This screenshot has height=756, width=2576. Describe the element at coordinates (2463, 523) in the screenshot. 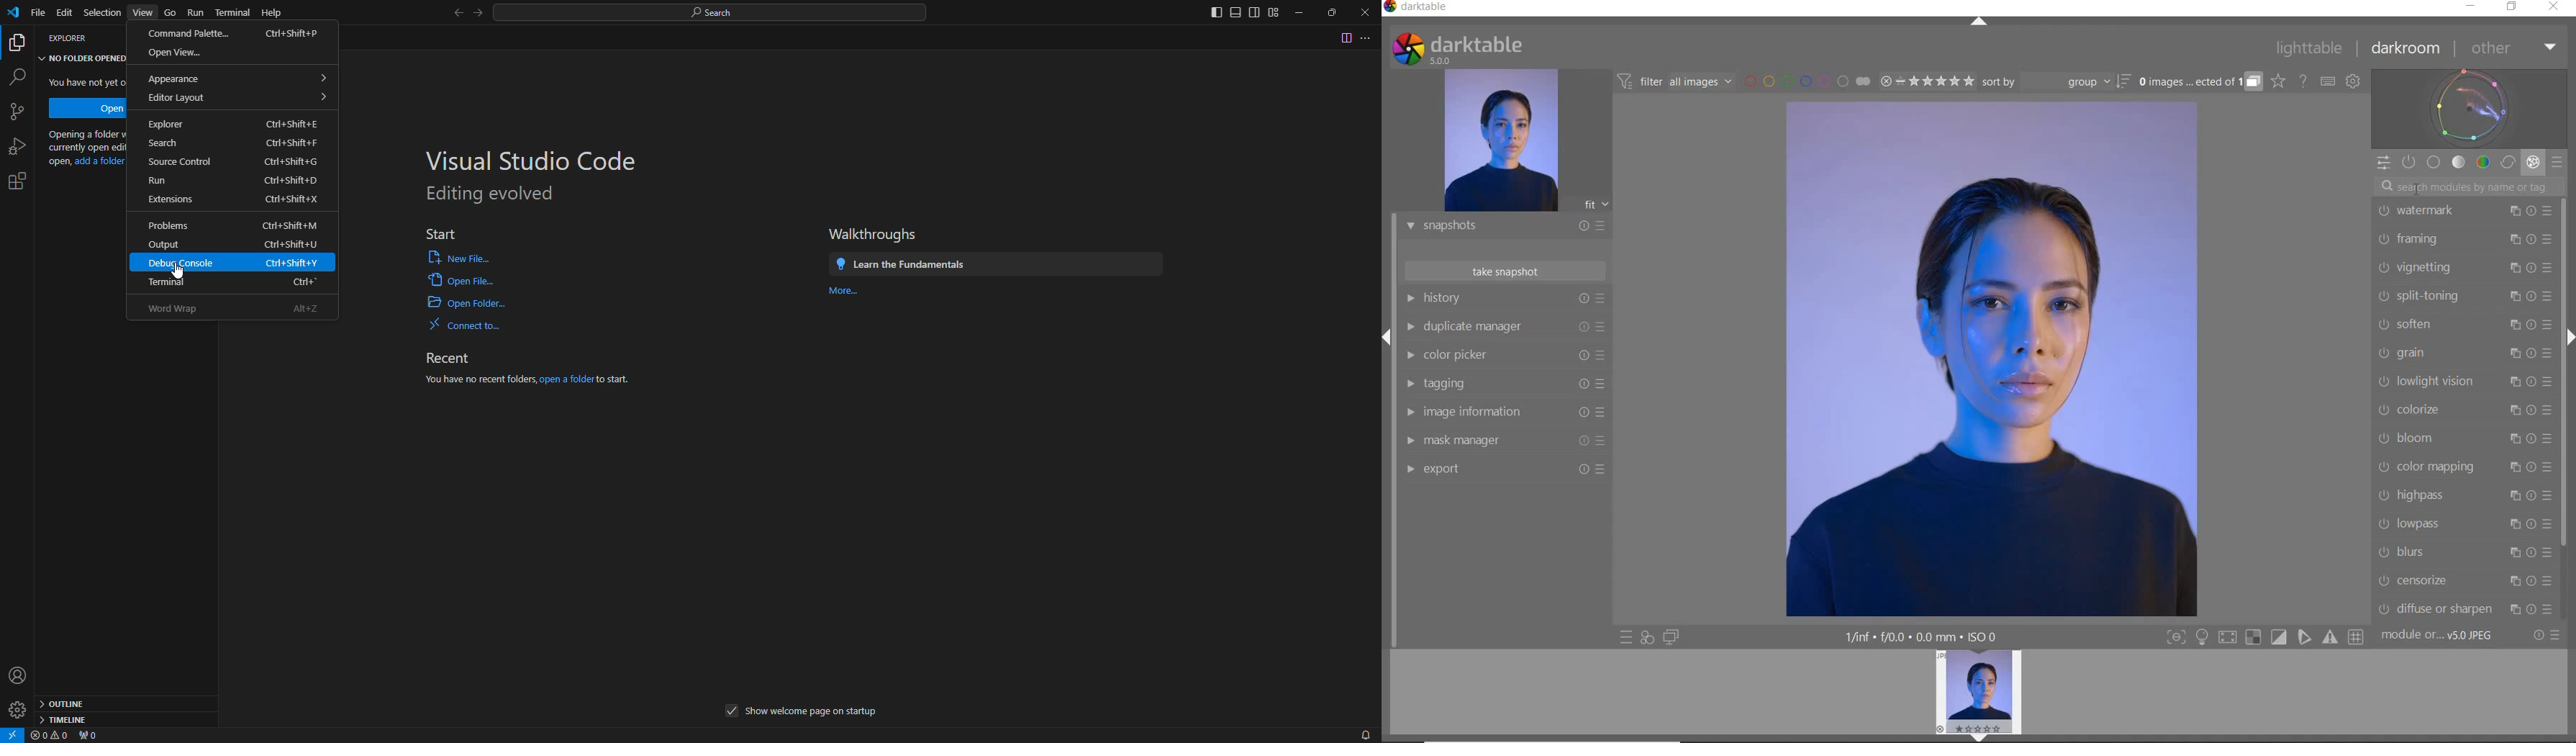

I see `LOWPASS` at that location.